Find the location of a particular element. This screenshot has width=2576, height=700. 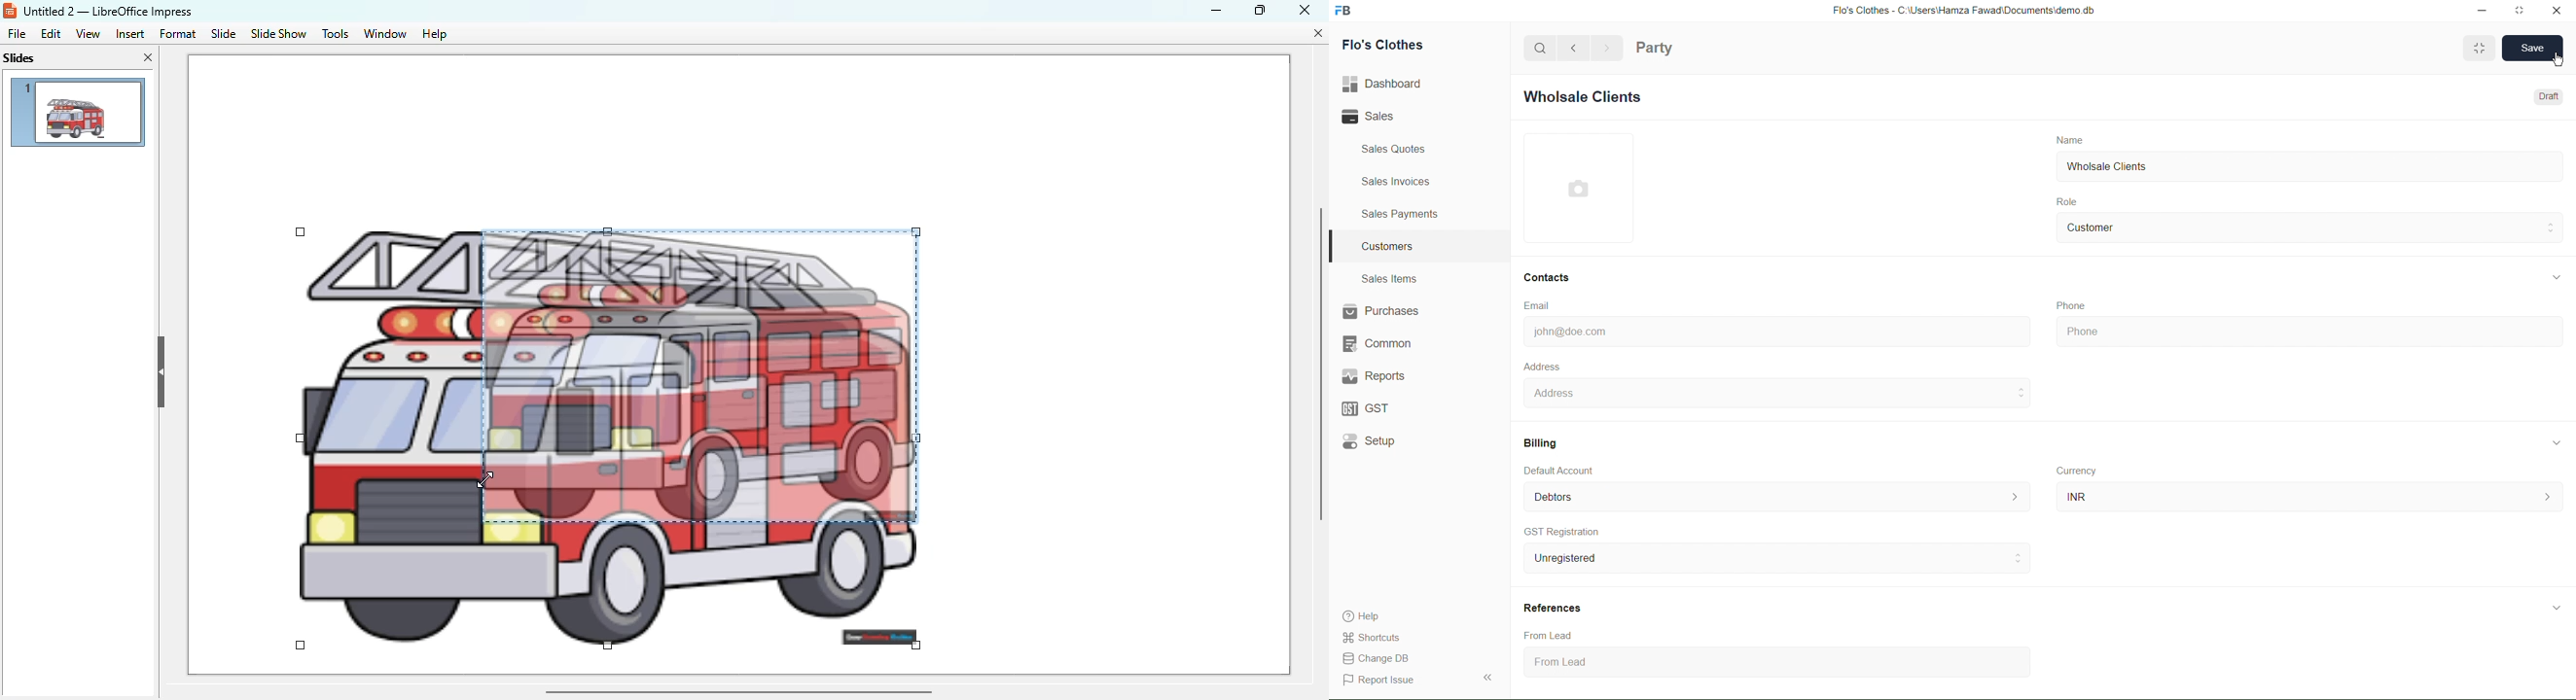

Dashboard is located at coordinates (1387, 82).